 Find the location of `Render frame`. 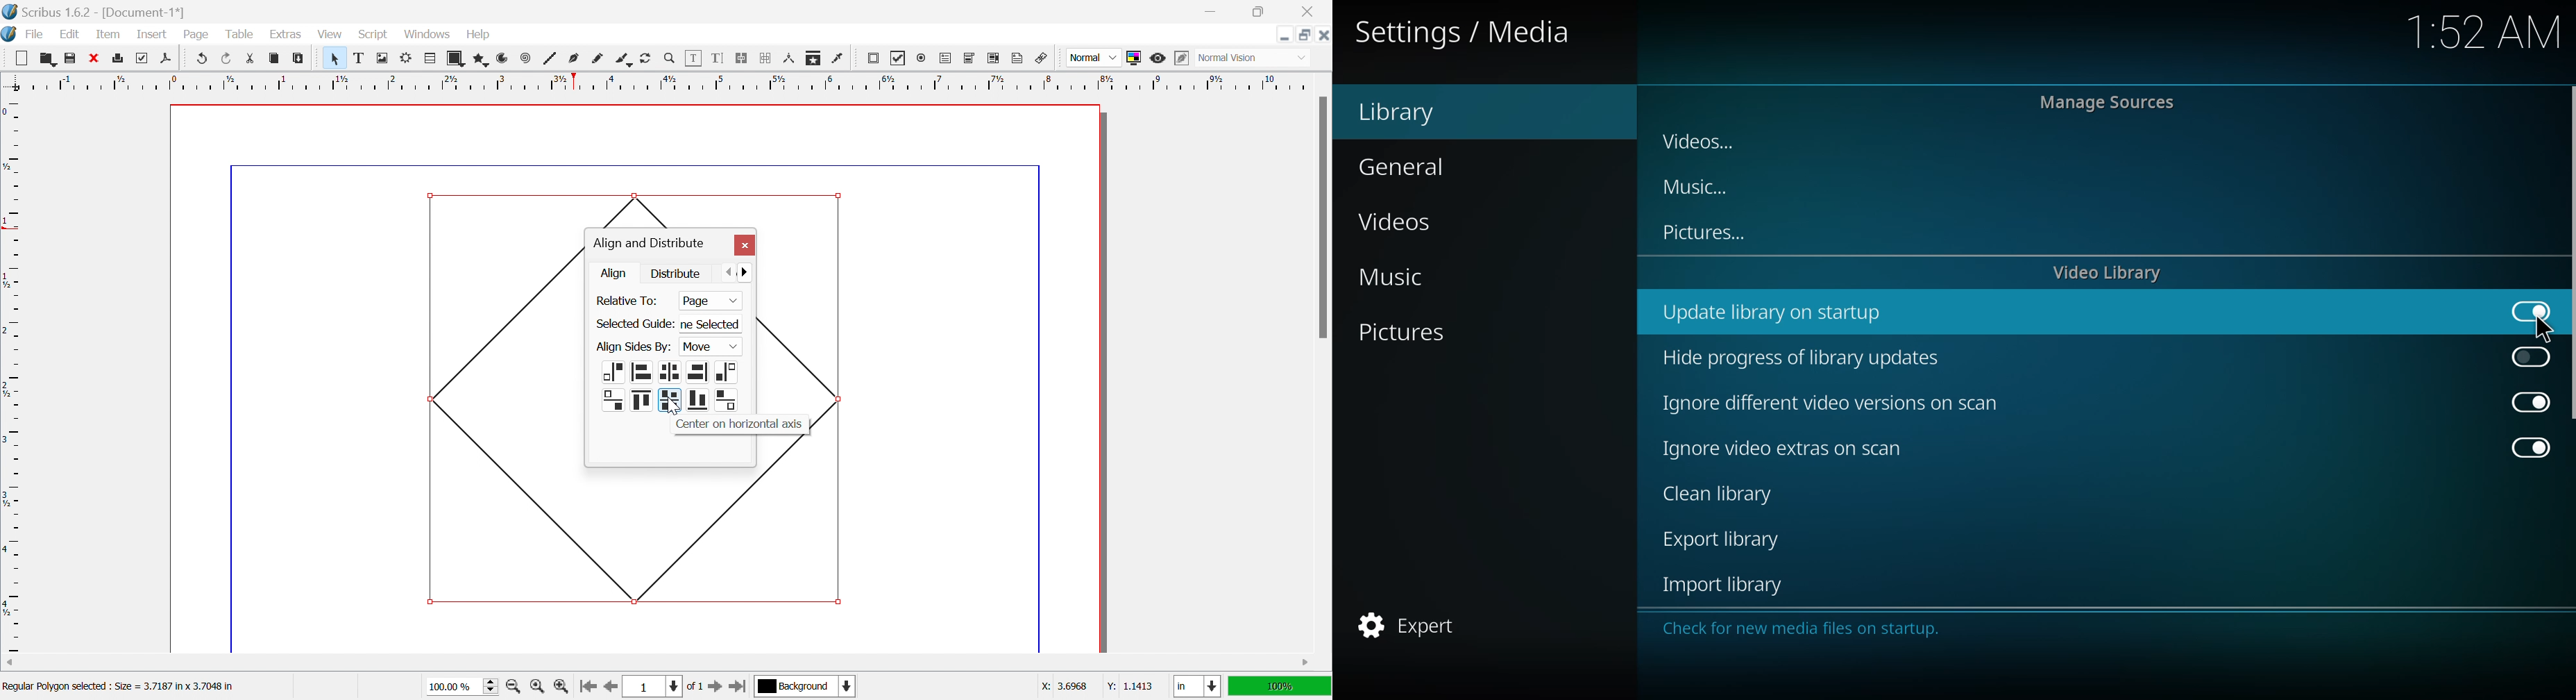

Render frame is located at coordinates (406, 57).